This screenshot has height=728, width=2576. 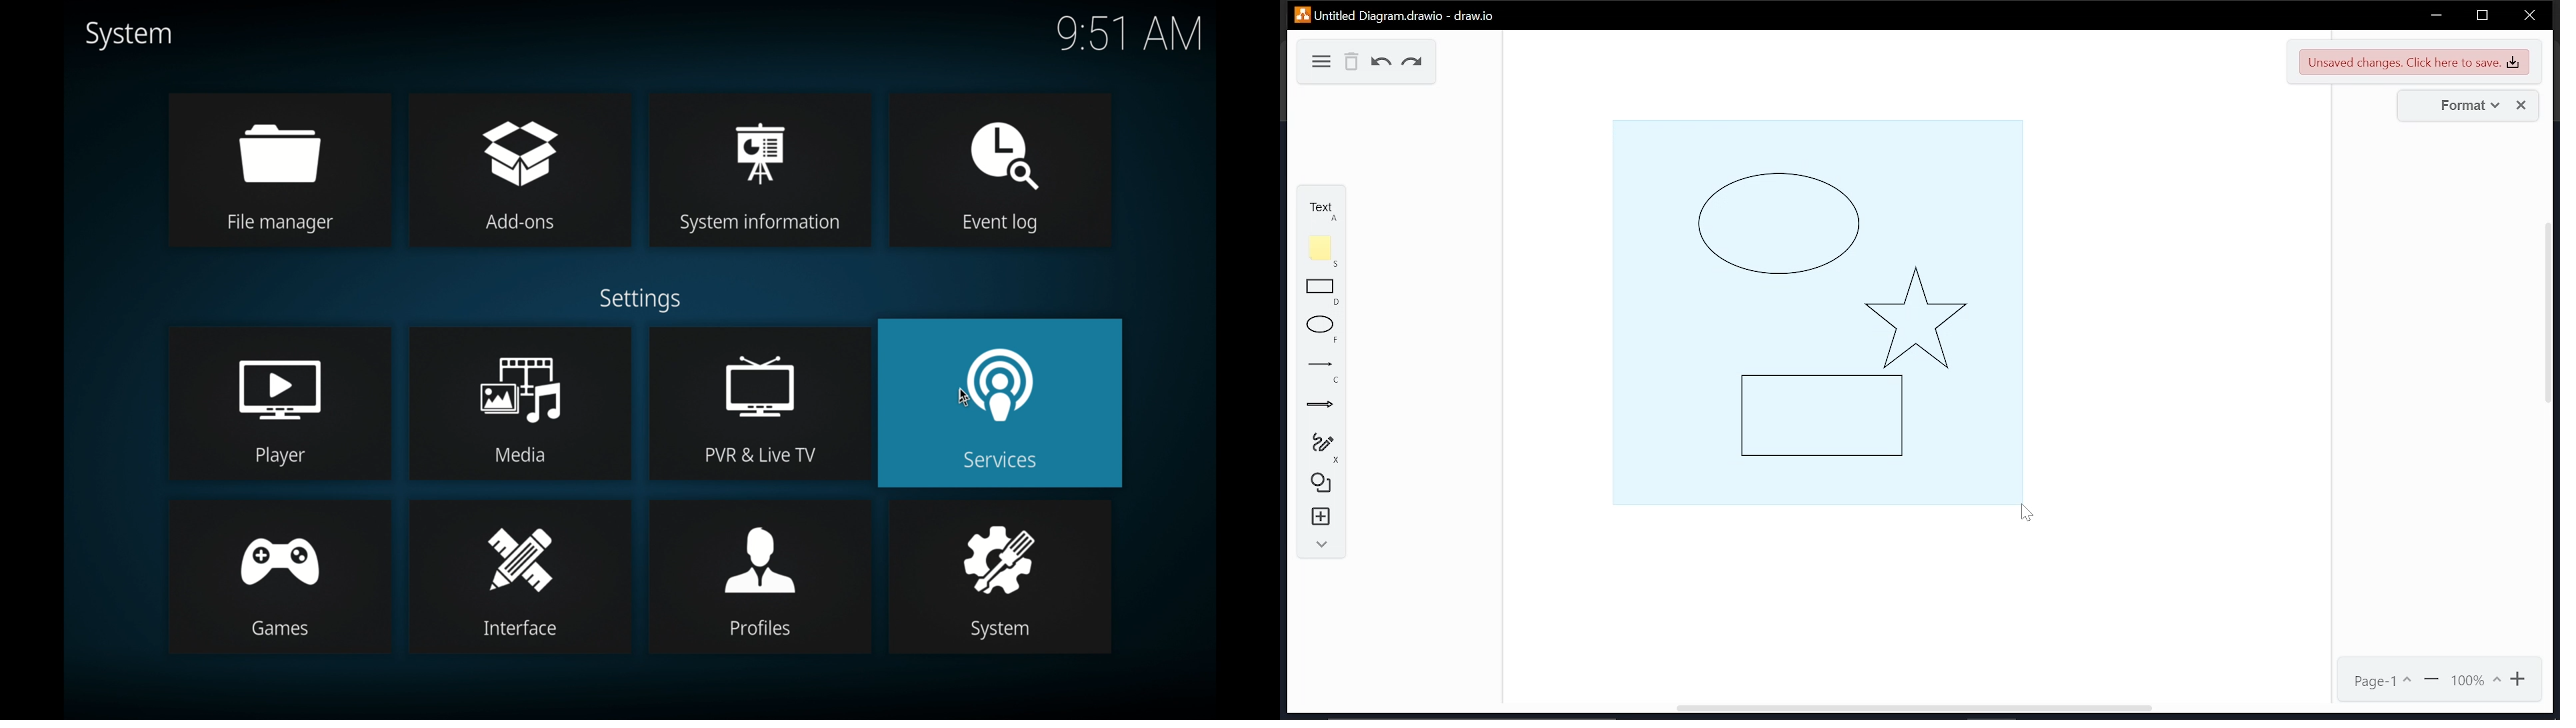 I want to click on Cursor, so click(x=963, y=394).